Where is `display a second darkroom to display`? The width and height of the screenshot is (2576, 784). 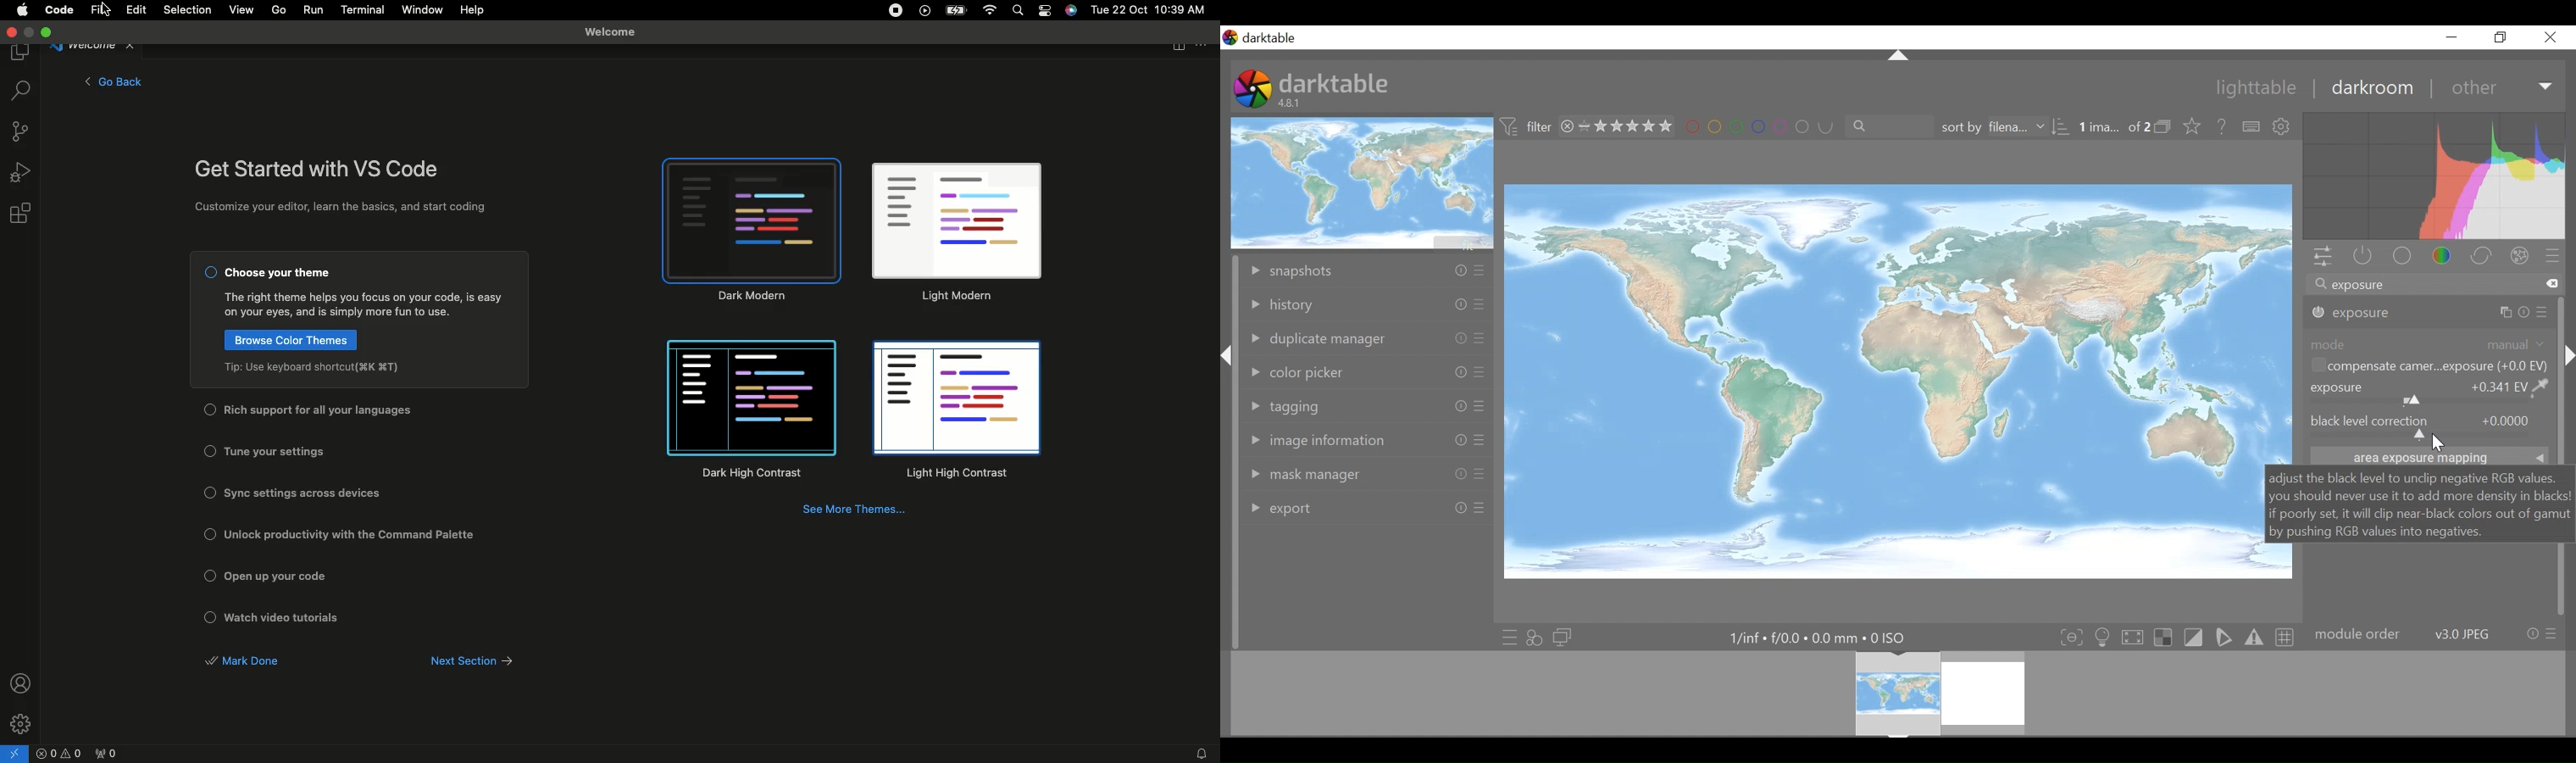
display a second darkroom to display is located at coordinates (1564, 637).